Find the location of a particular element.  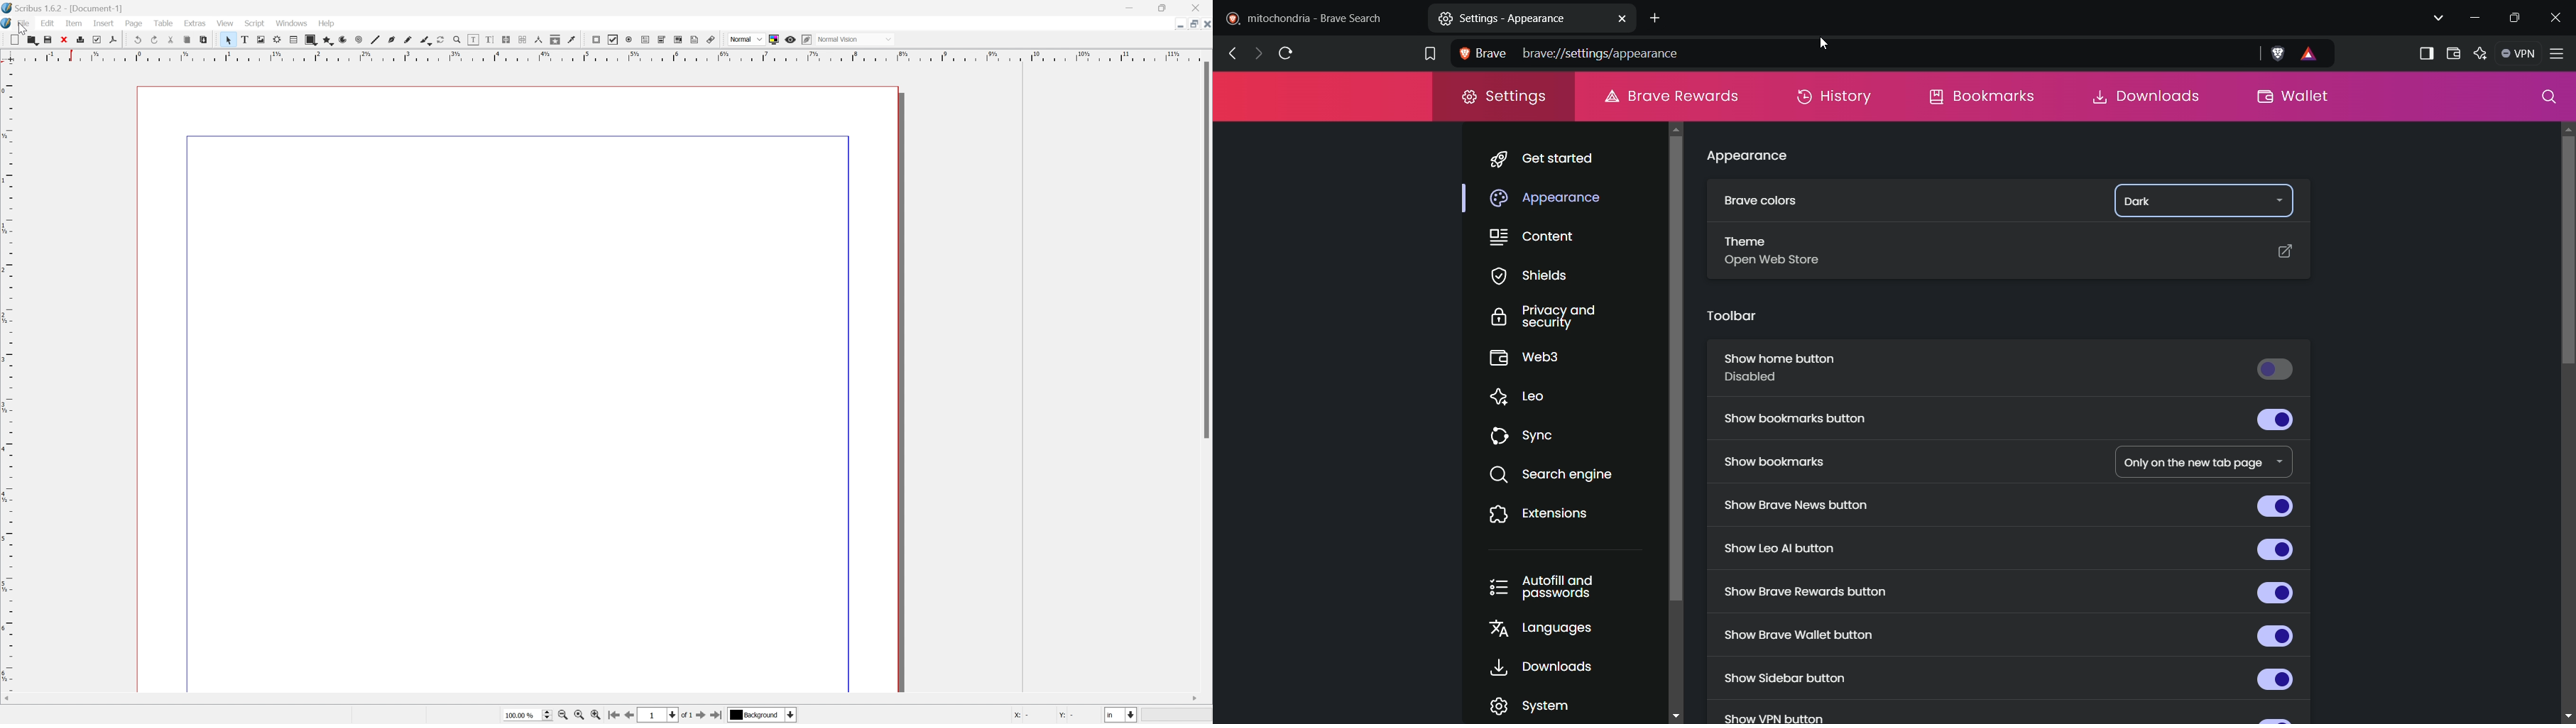

Open is located at coordinates (33, 40).